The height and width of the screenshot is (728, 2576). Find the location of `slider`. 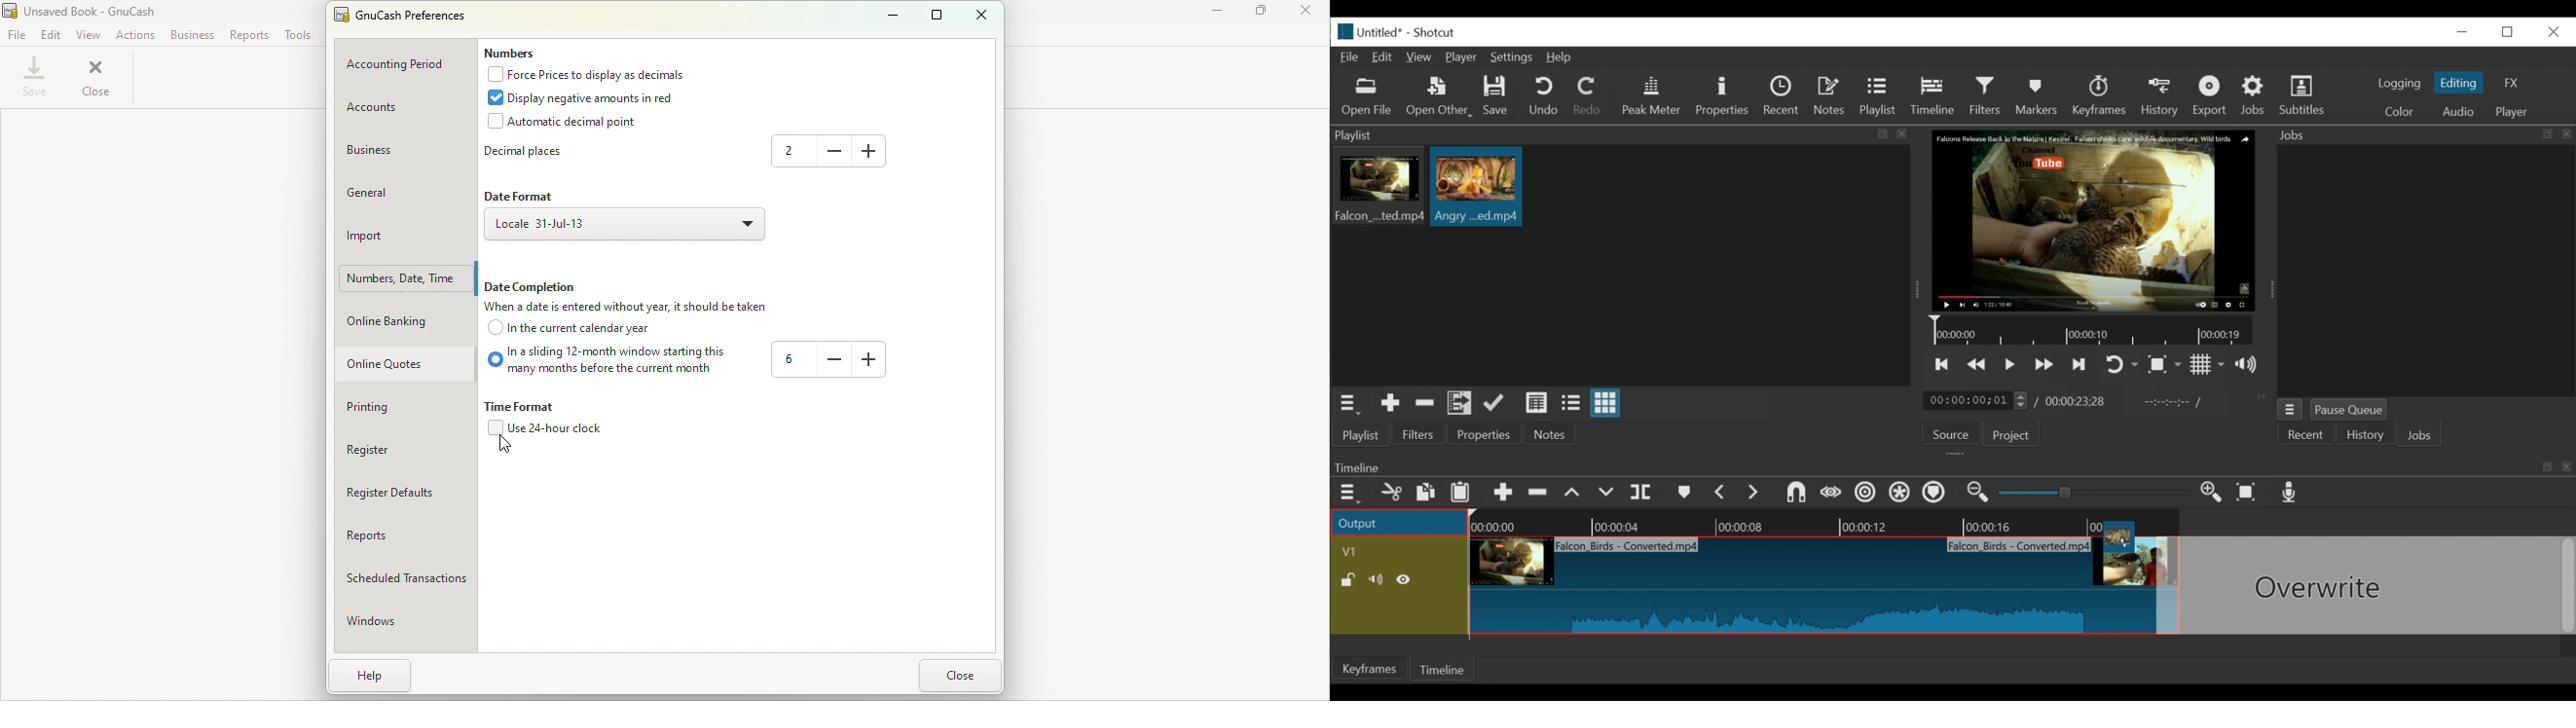

slider is located at coordinates (2091, 493).